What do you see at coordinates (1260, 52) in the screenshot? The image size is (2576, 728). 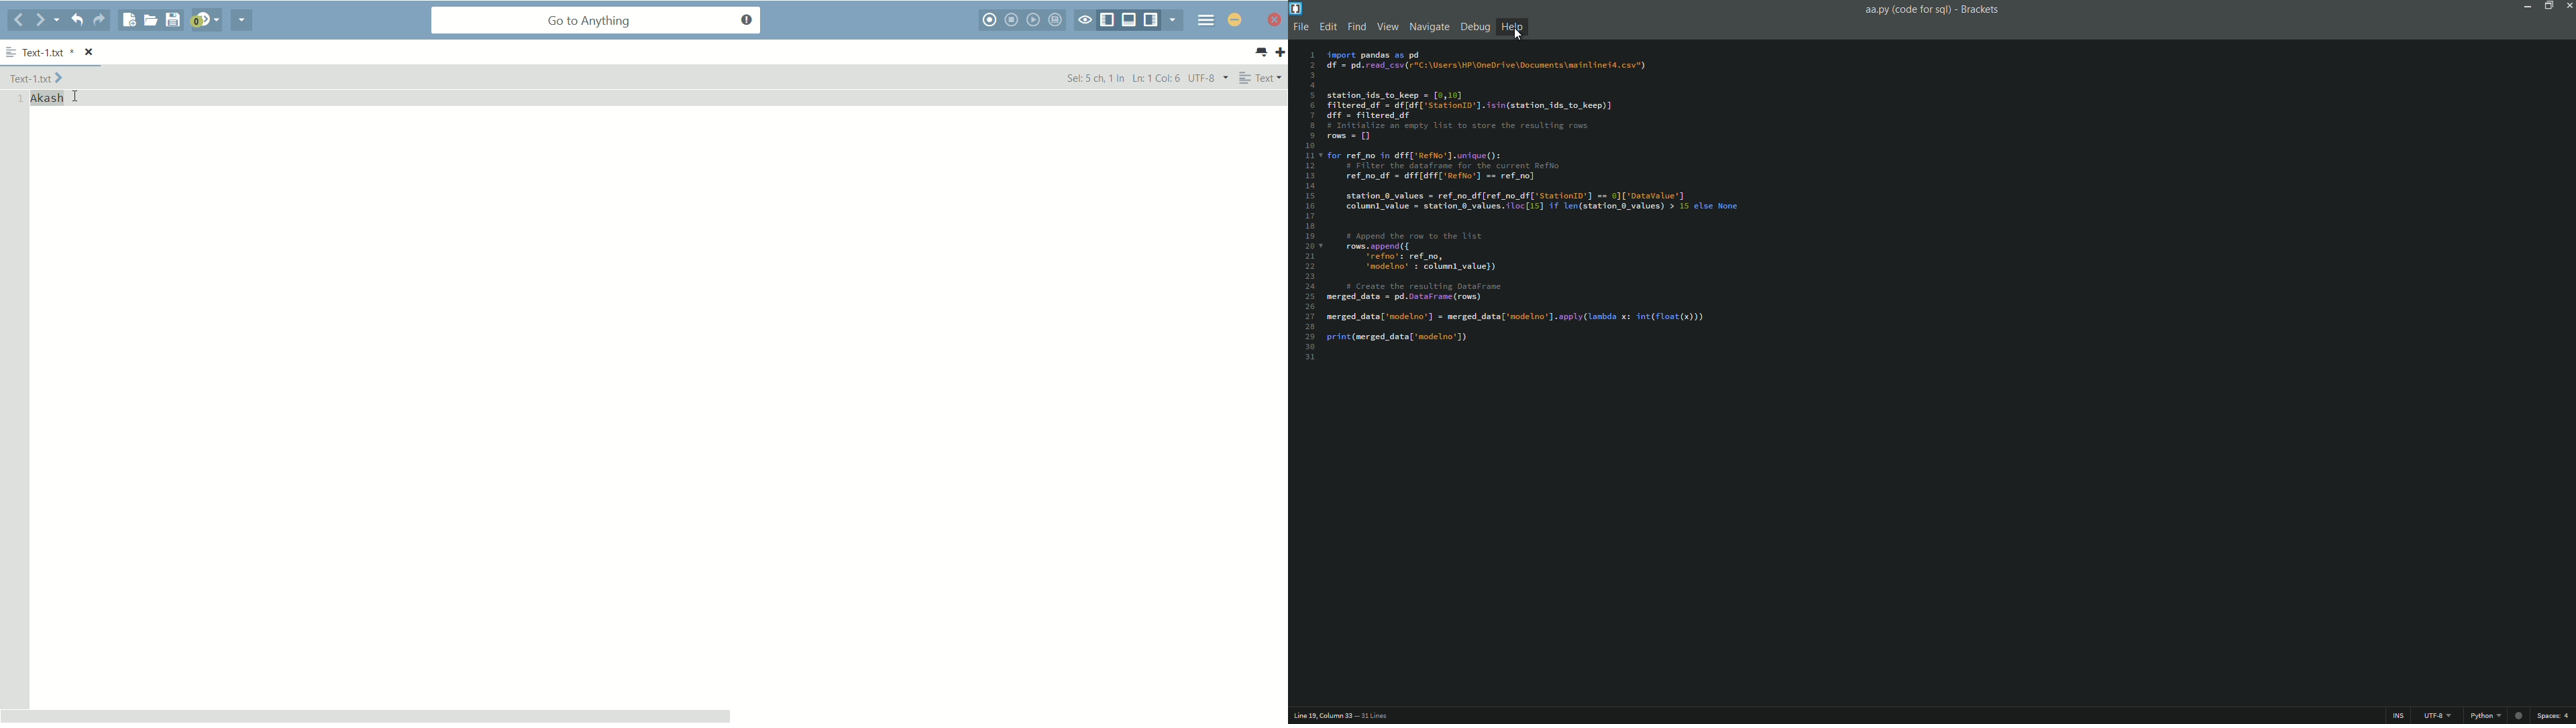 I see `list all tab` at bounding box center [1260, 52].